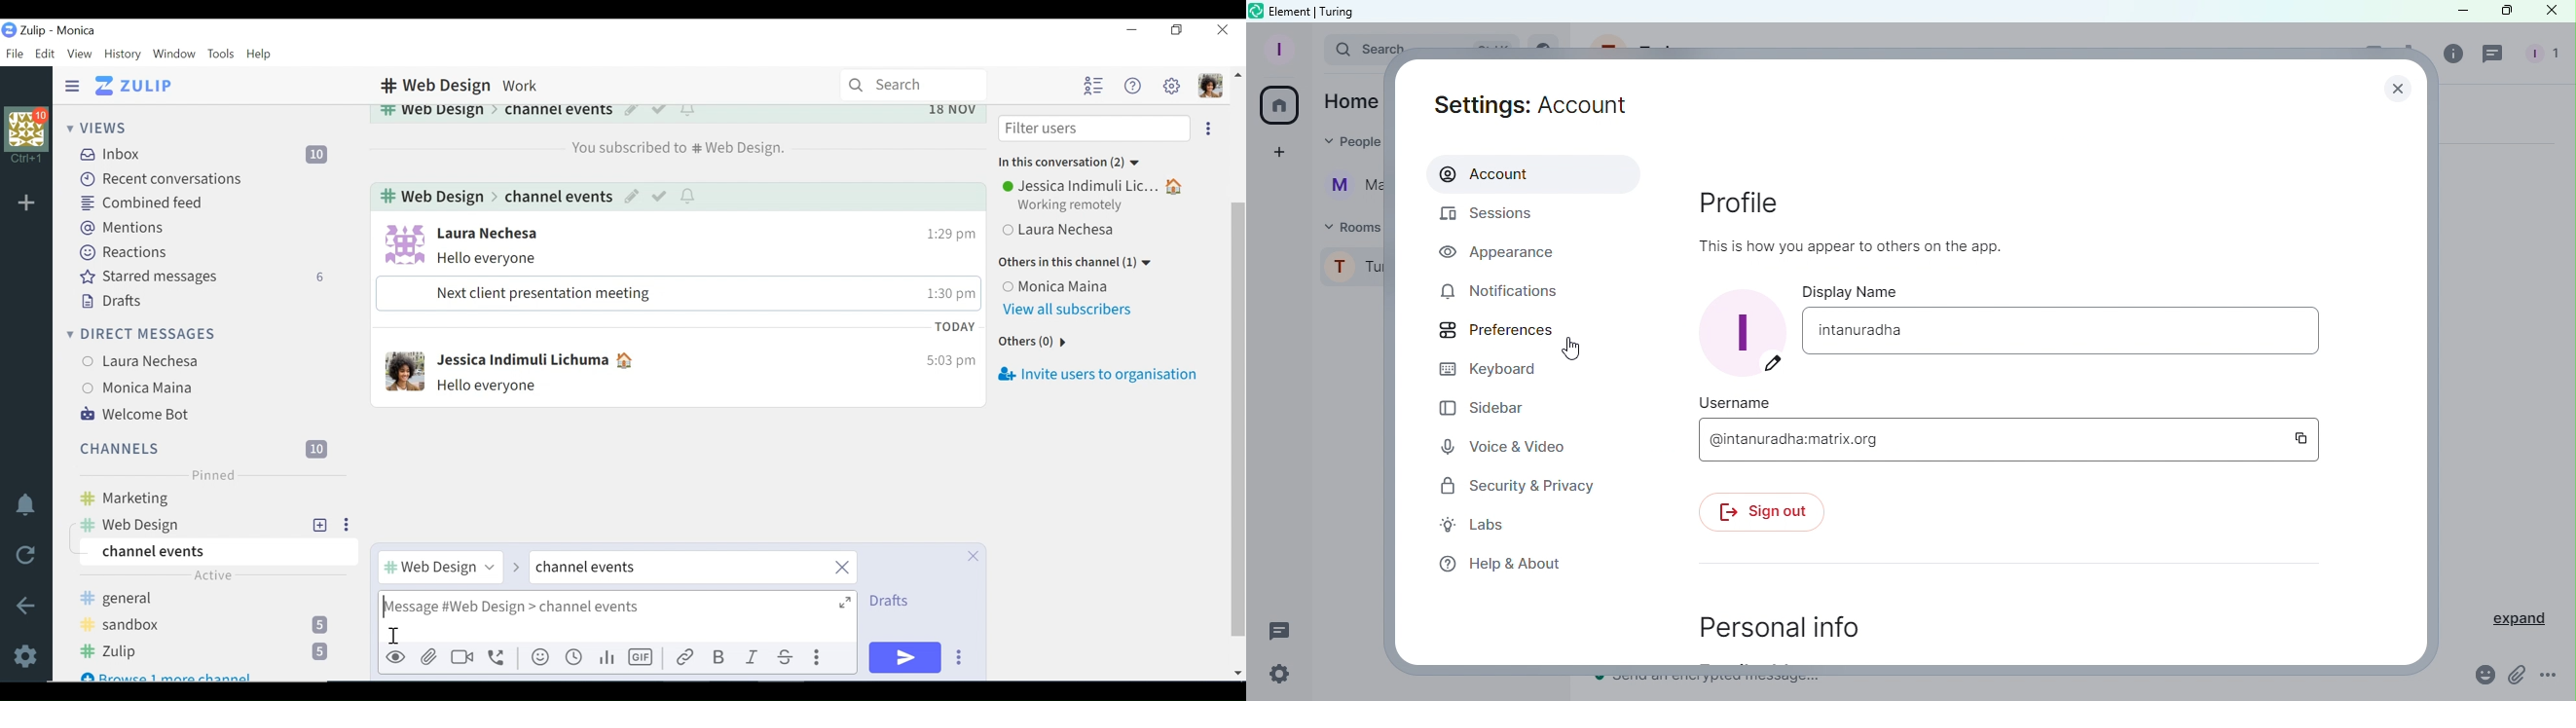  I want to click on Views menu, so click(99, 127).